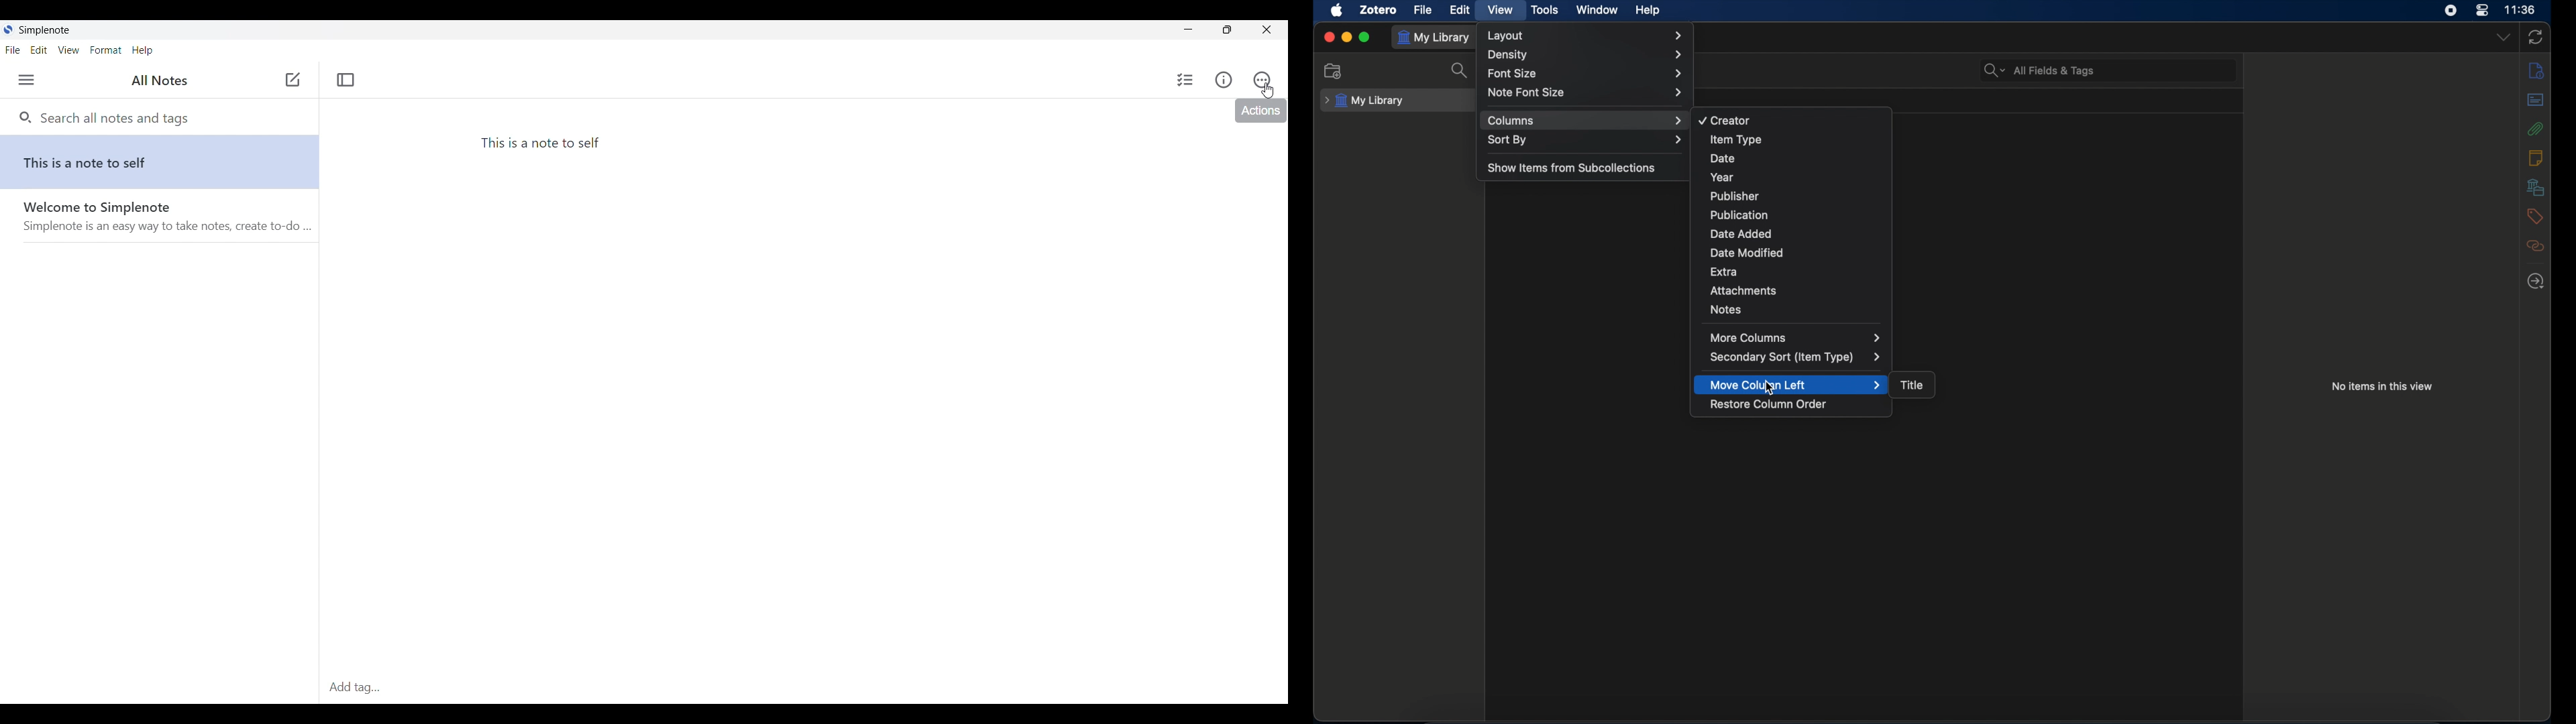  Describe the element at coordinates (1599, 10) in the screenshot. I see `window` at that location.